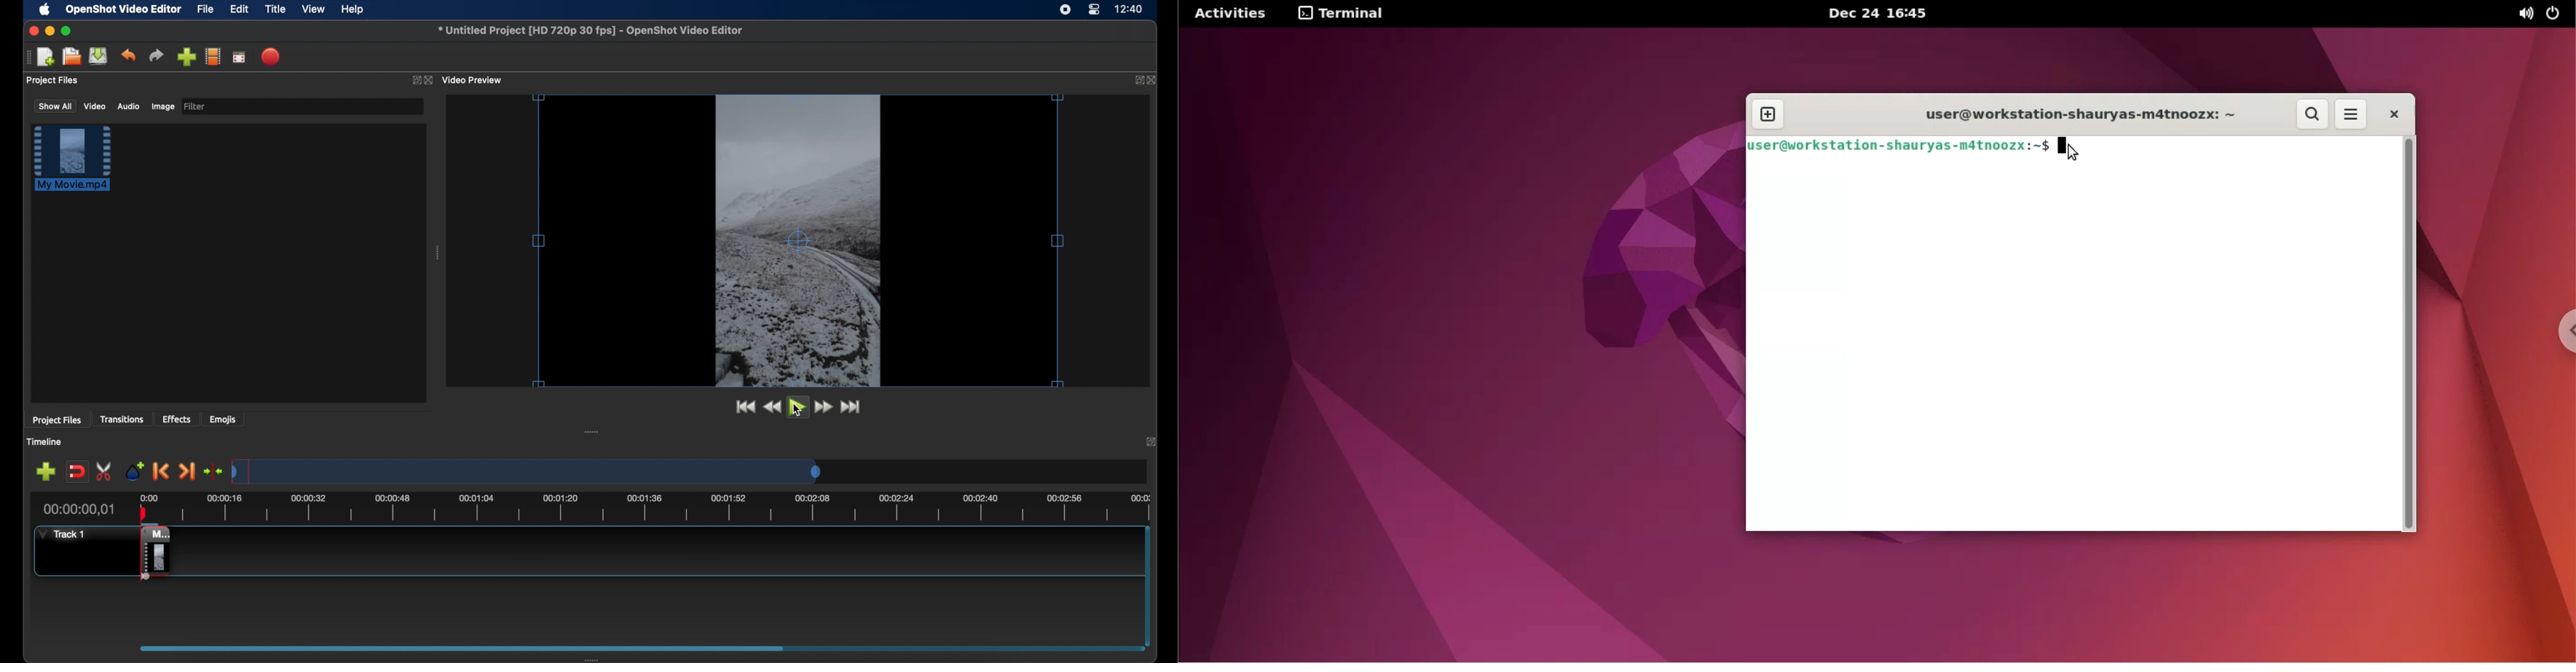  I want to click on center playhead on the timeline, so click(212, 471).